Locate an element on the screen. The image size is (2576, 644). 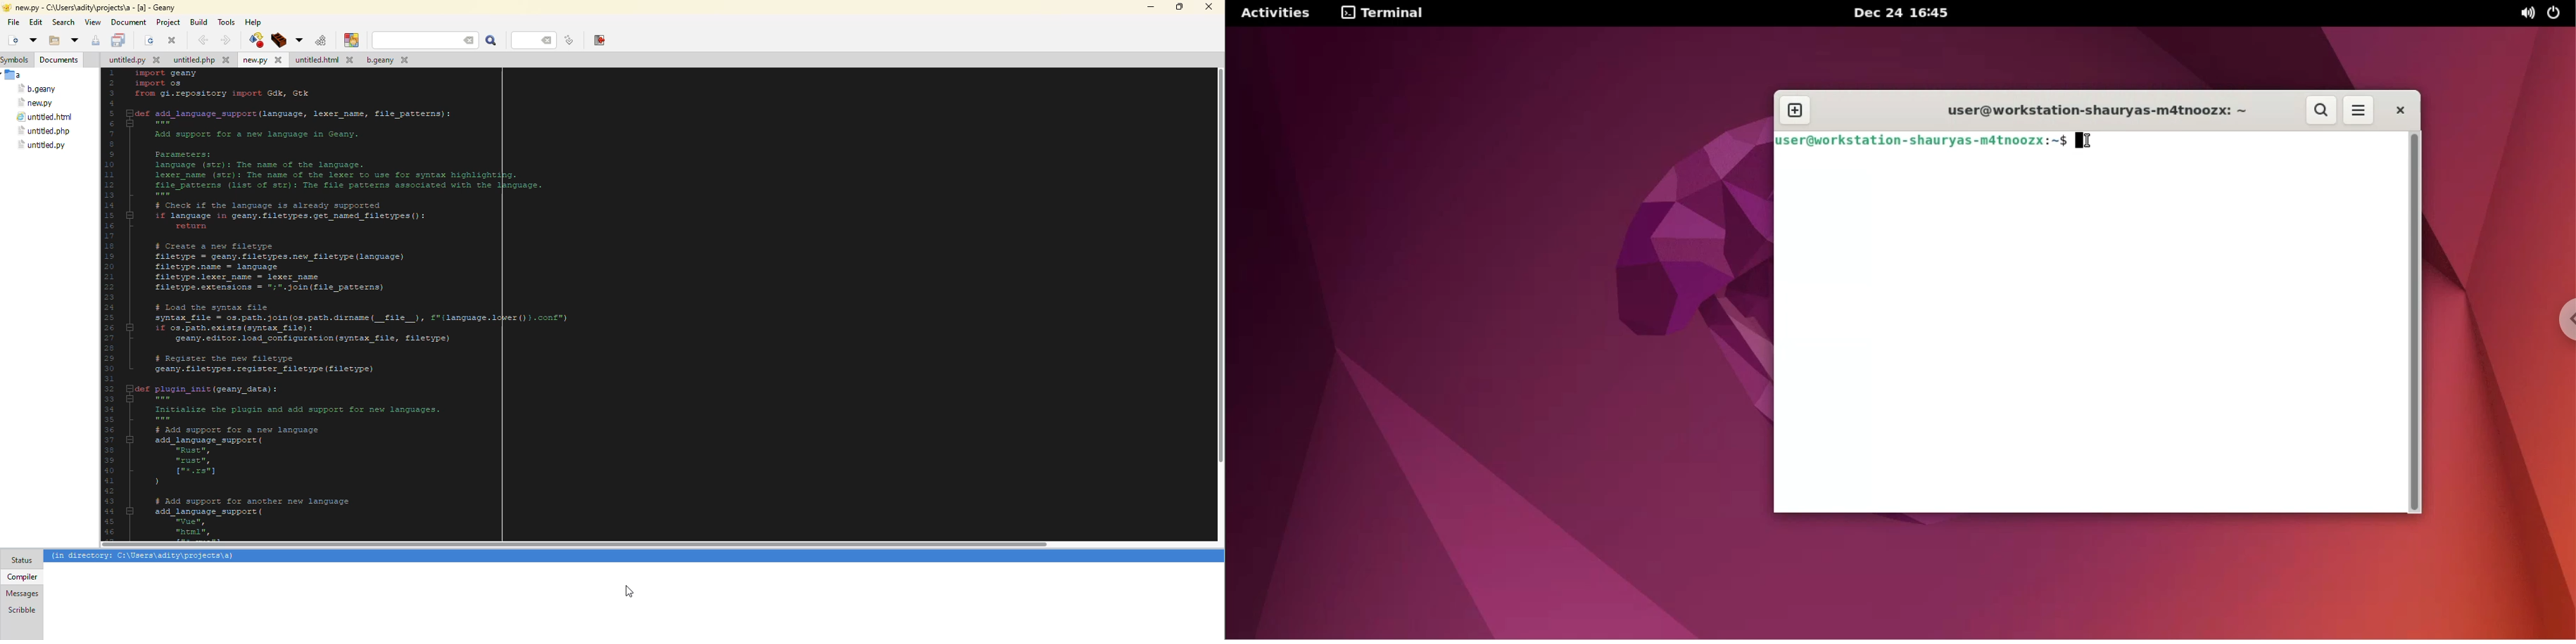
symbols is located at coordinates (15, 60).